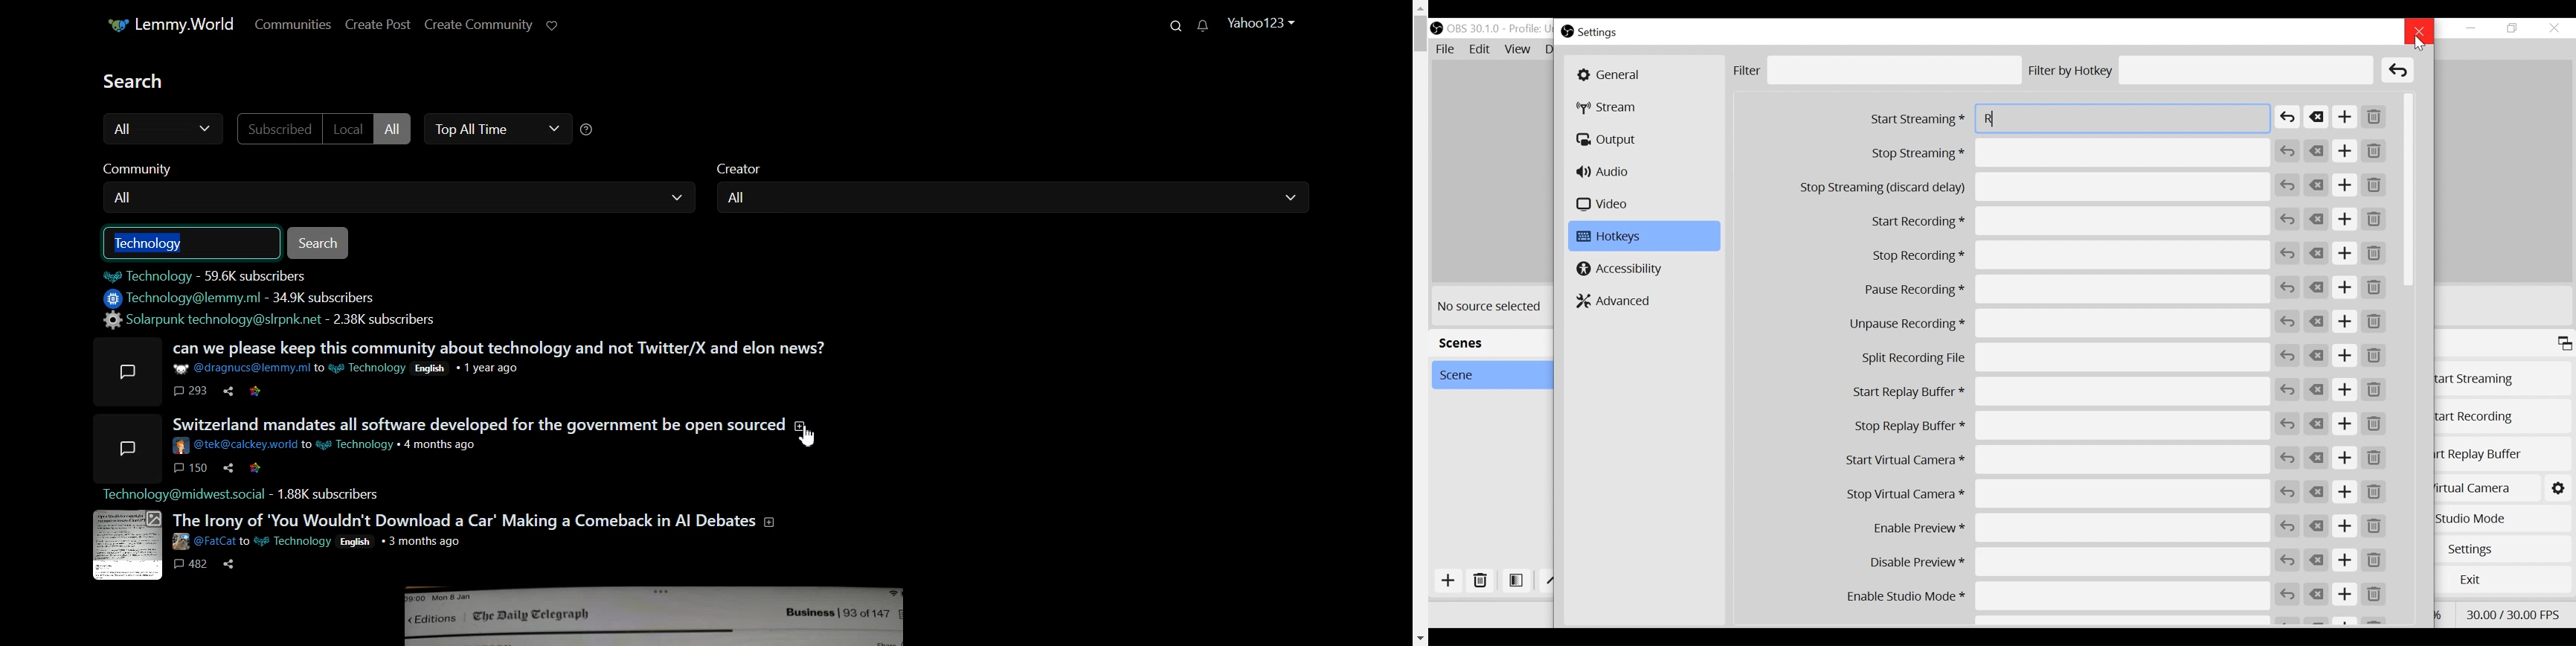 The width and height of the screenshot is (2576, 672). I want to click on Clear, so click(2317, 151).